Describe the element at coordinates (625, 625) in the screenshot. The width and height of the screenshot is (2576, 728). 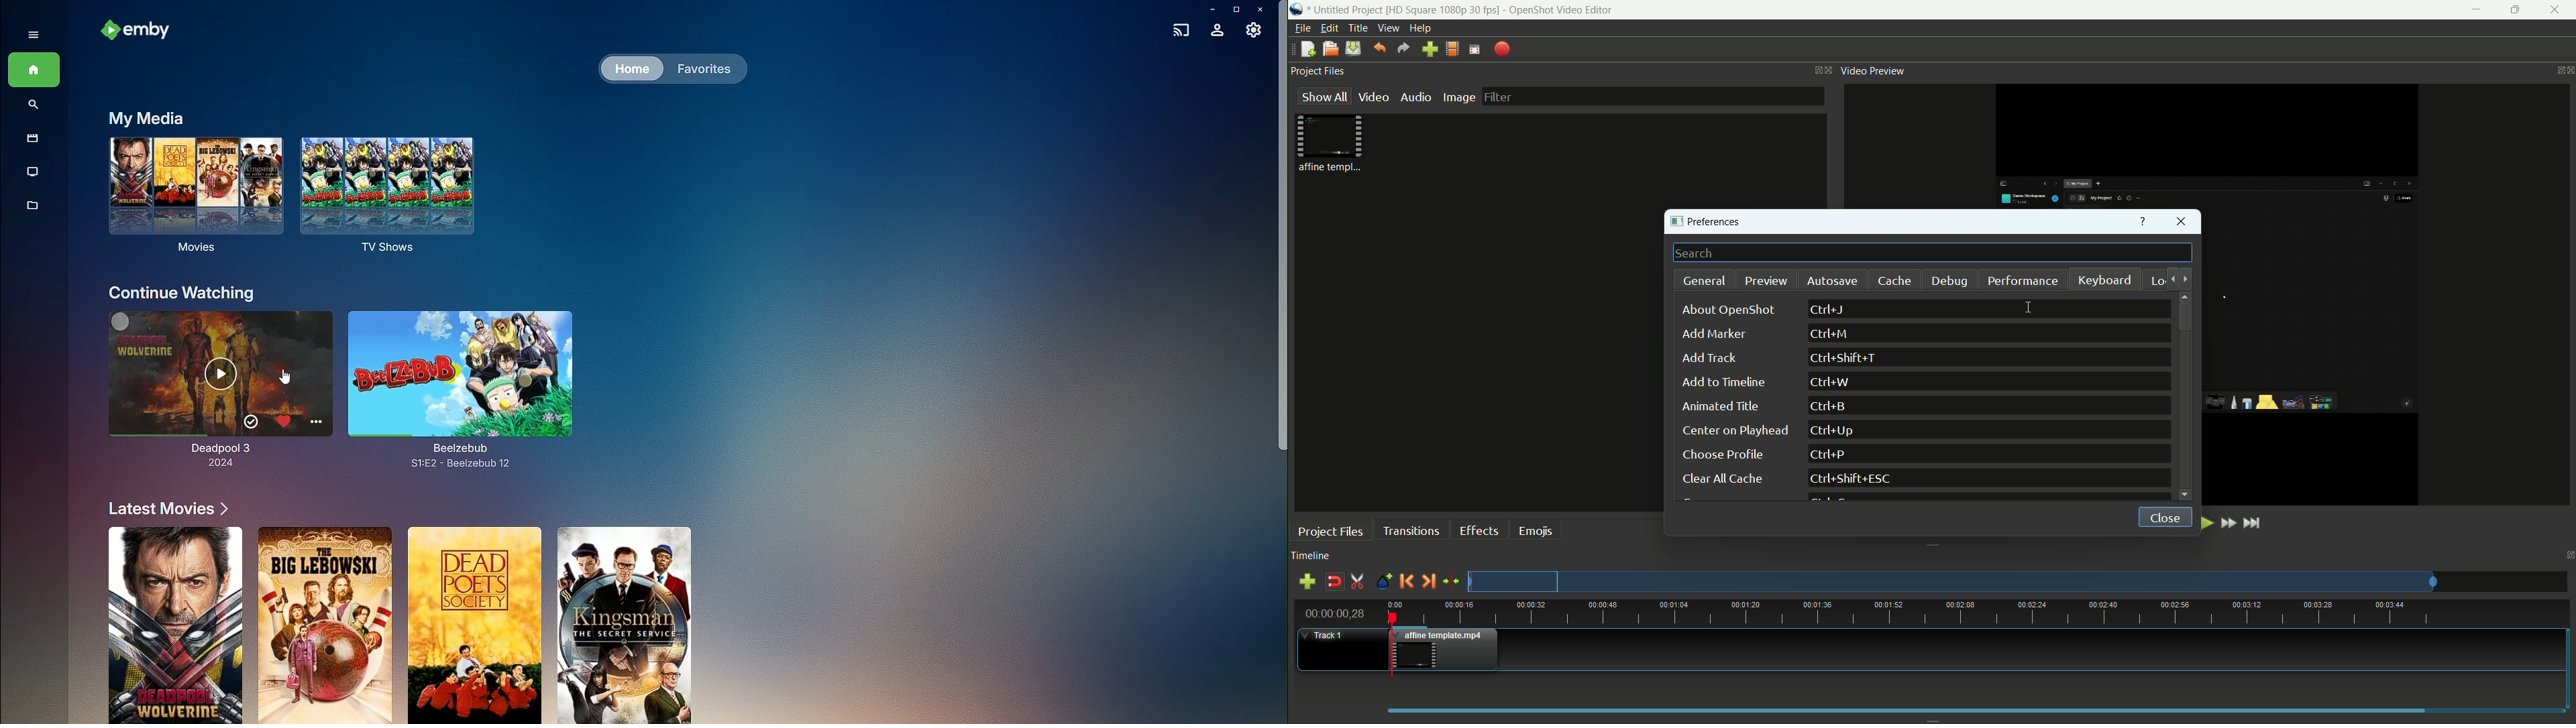
I see `Kingsman the Secret service` at that location.